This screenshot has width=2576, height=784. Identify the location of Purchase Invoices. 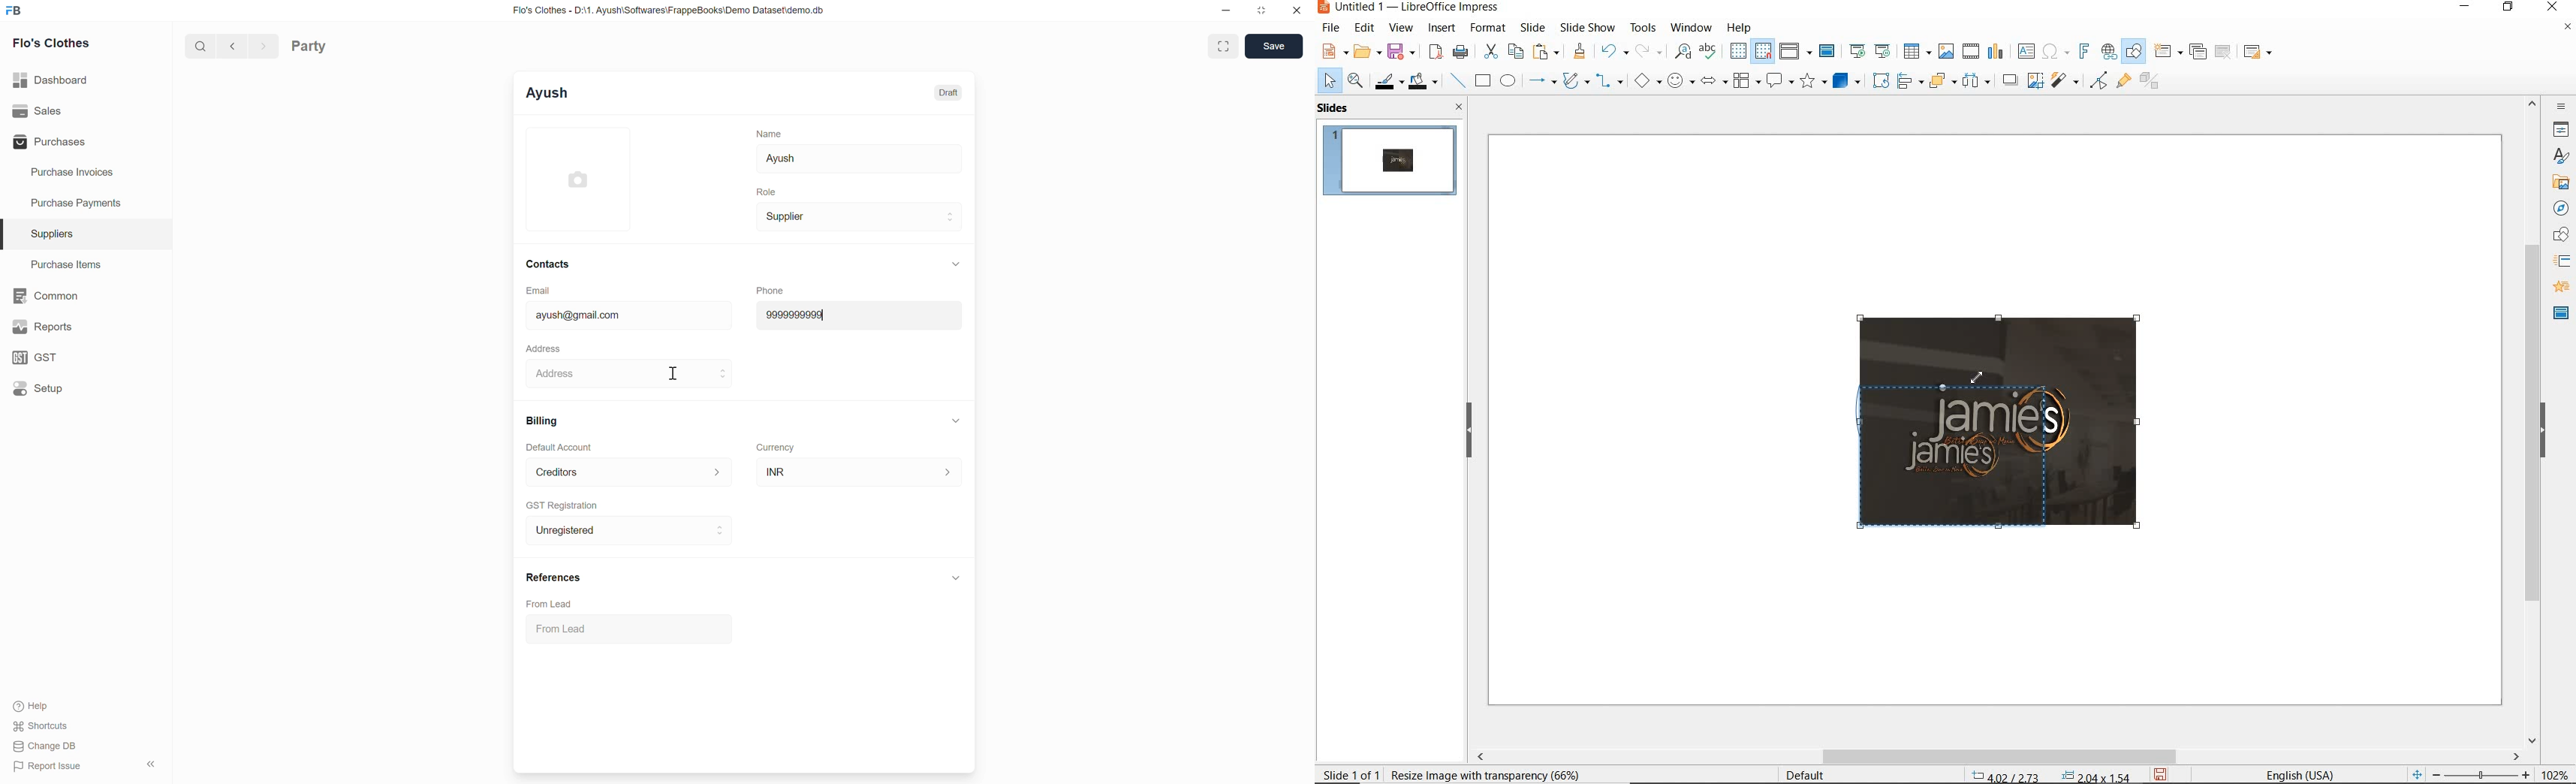
(85, 173).